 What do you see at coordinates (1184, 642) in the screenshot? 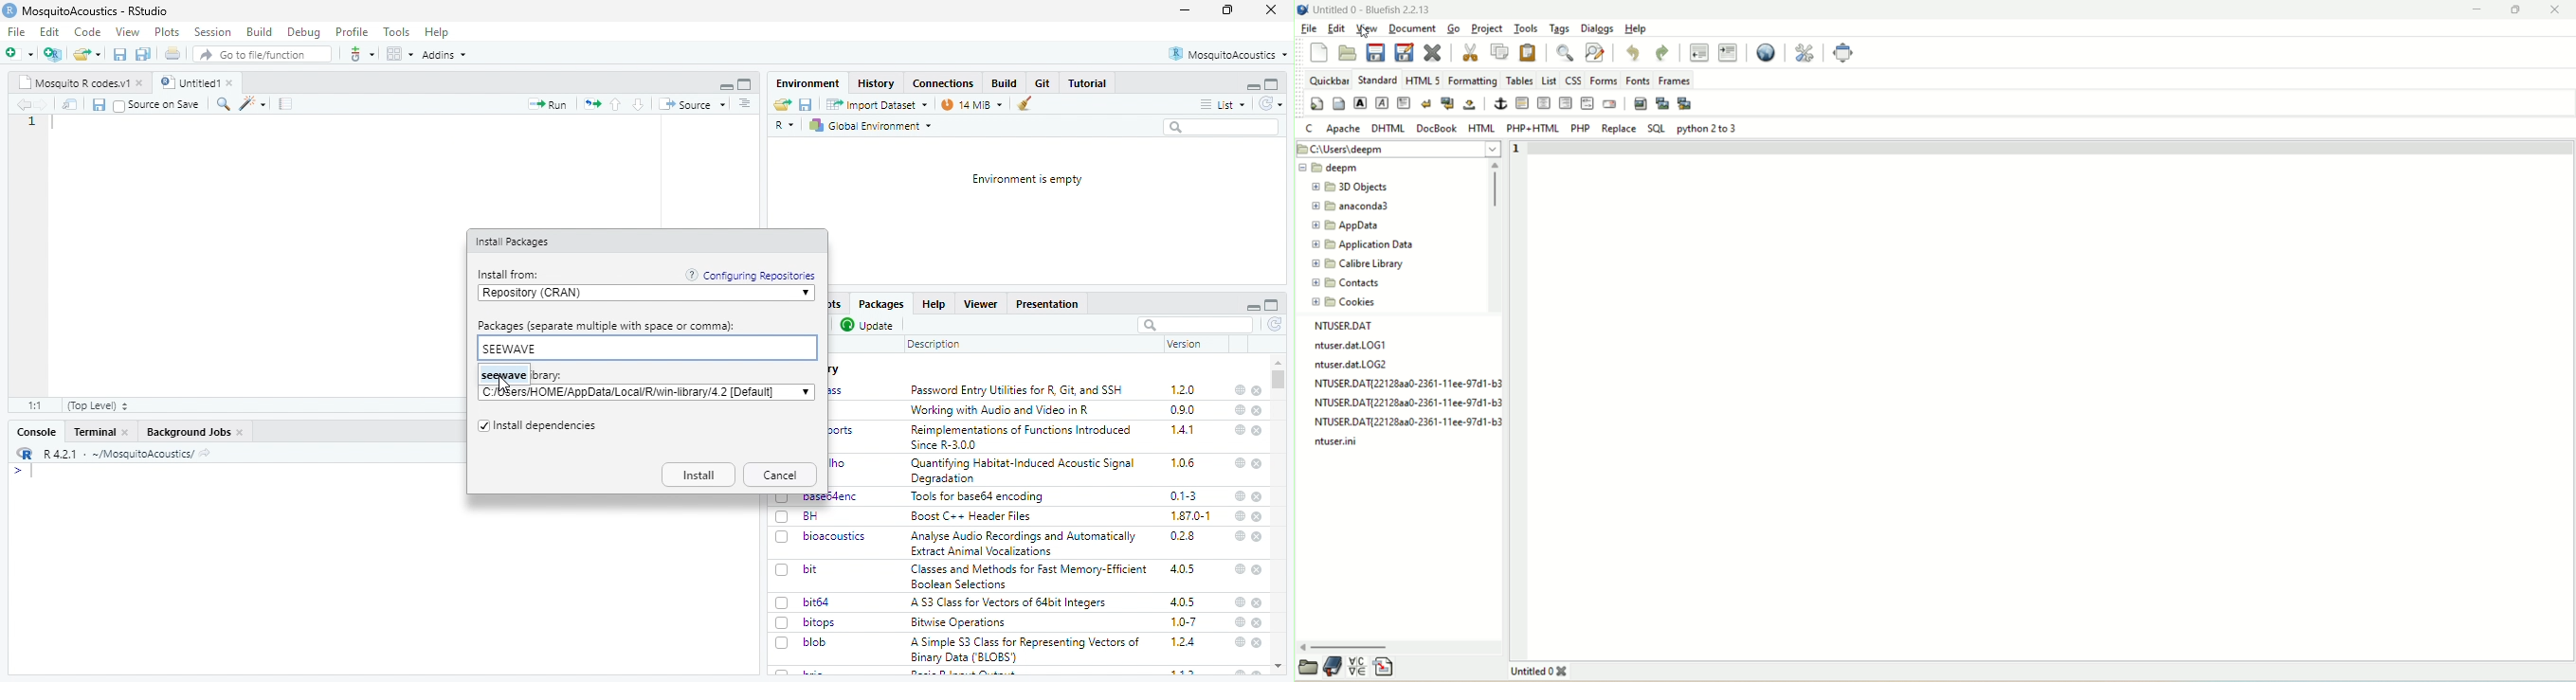
I see `124` at bounding box center [1184, 642].